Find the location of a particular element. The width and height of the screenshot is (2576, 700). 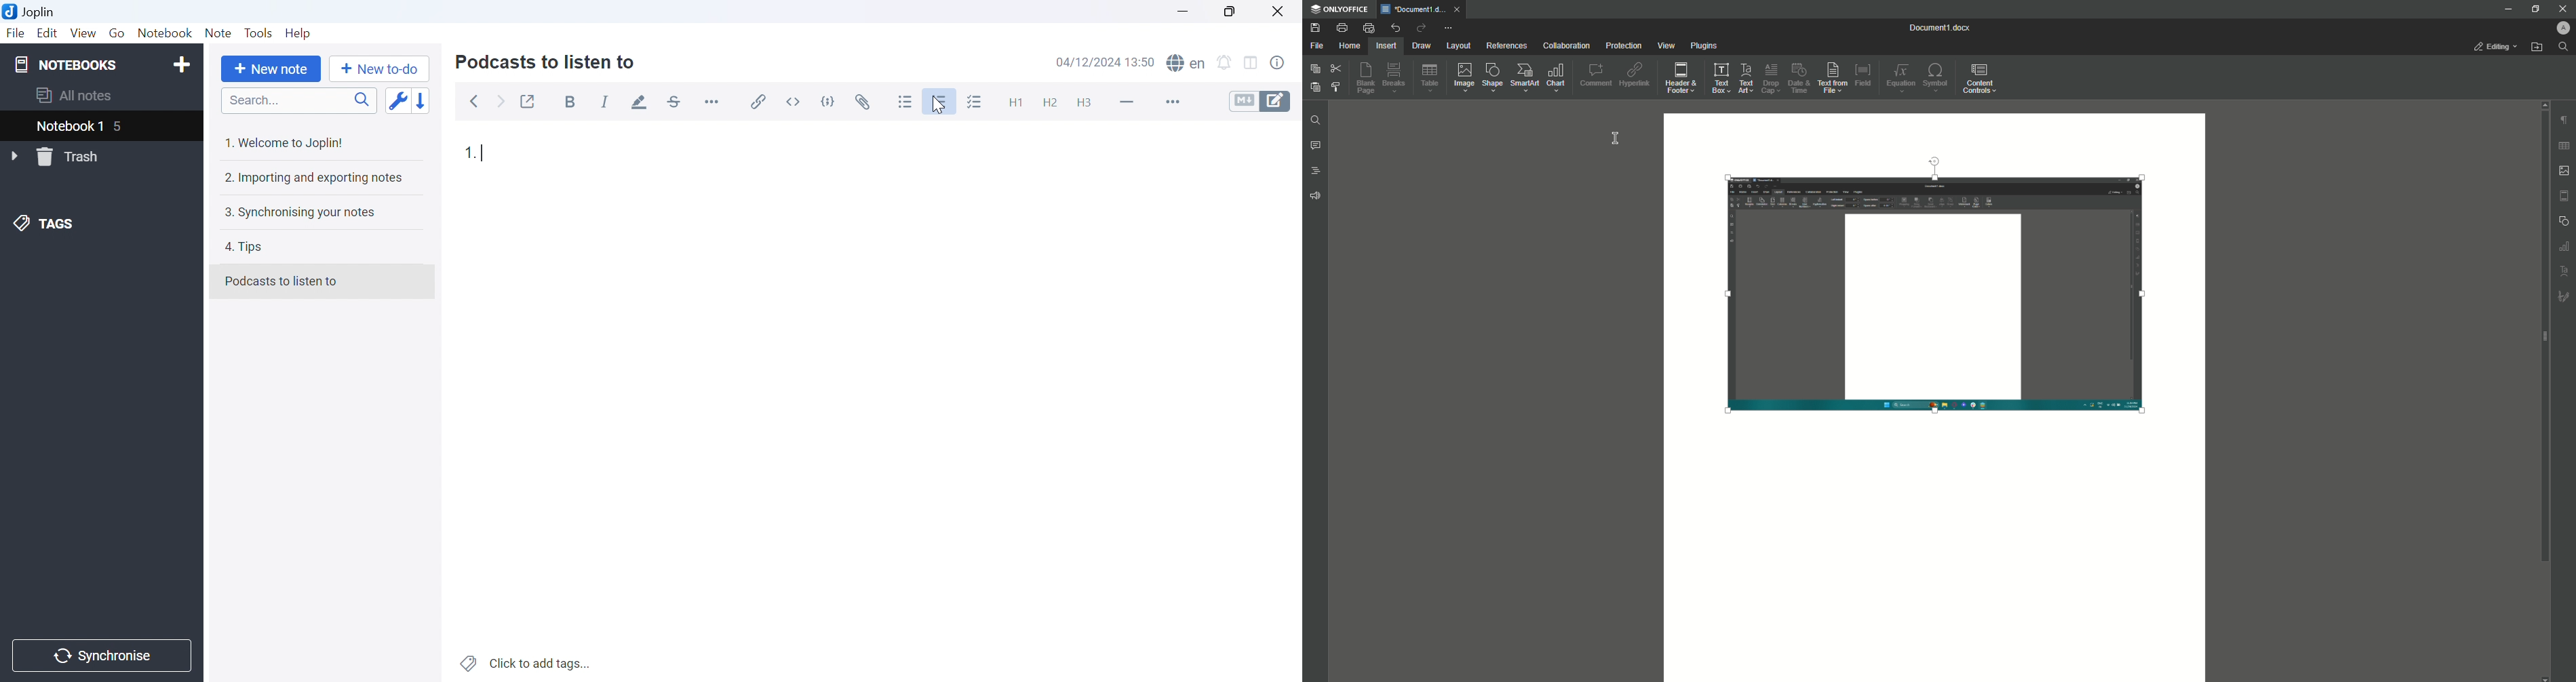

Podcasts to listen to is located at coordinates (547, 64).